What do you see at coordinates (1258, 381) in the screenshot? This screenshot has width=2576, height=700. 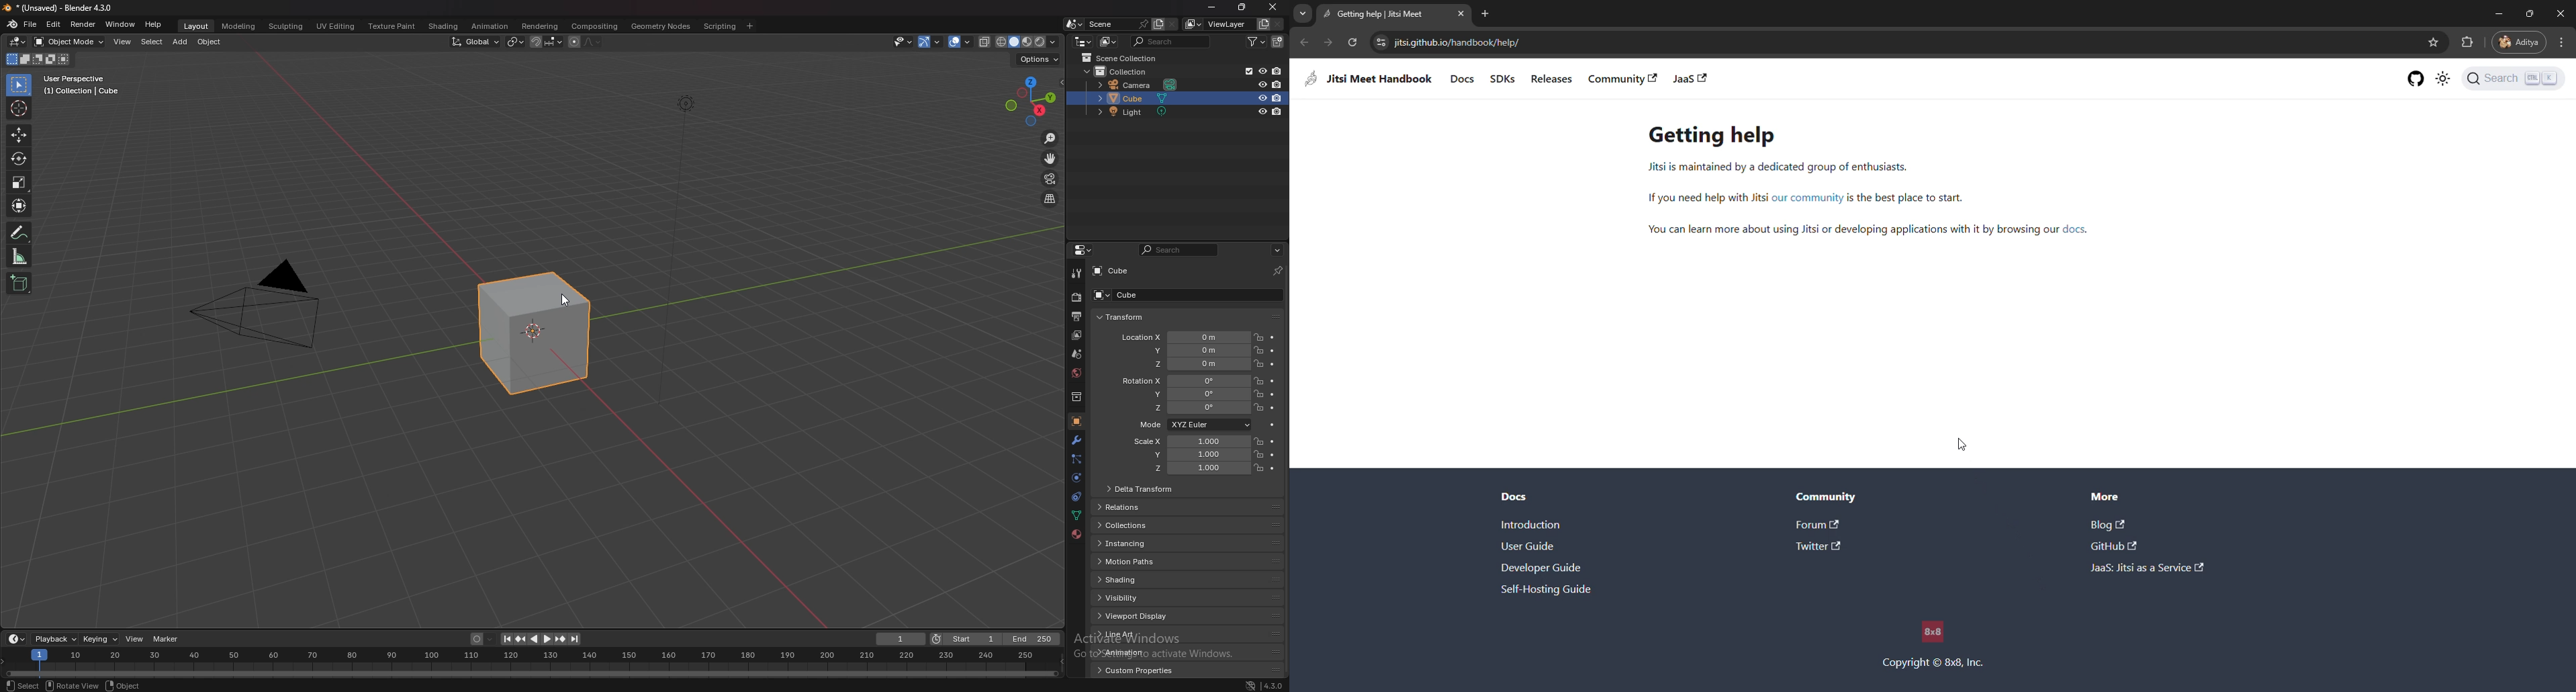 I see `lock` at bounding box center [1258, 381].